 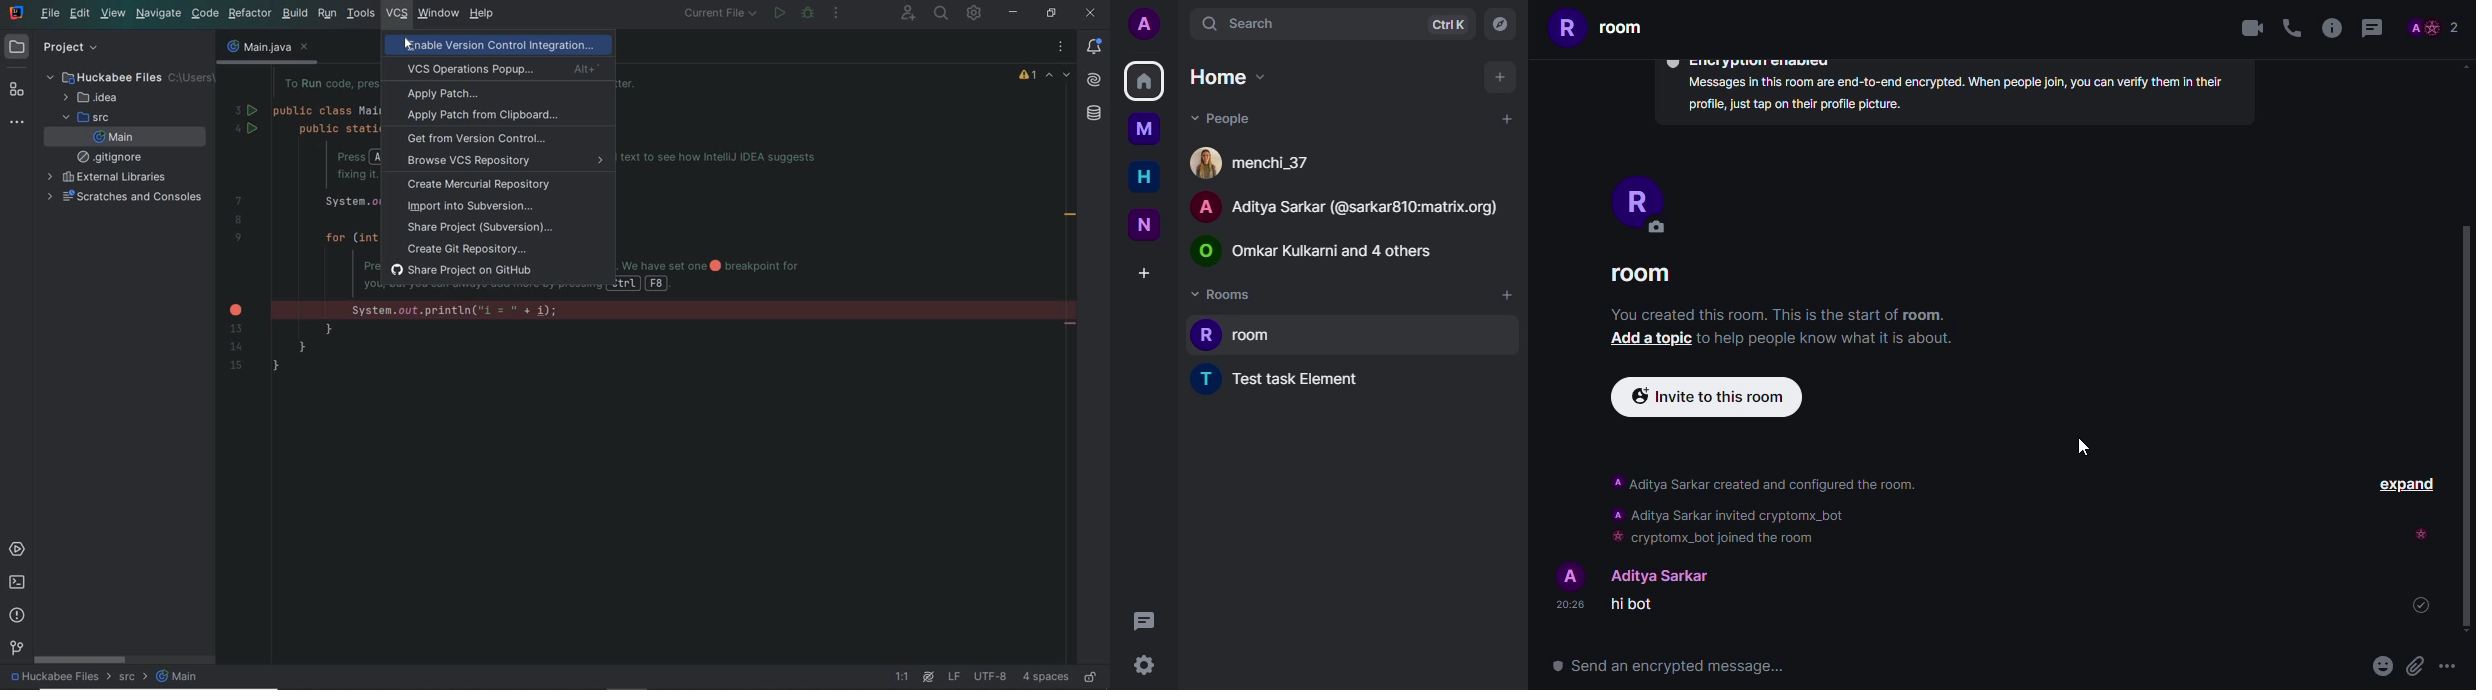 I want to click on more, so click(x=2448, y=666).